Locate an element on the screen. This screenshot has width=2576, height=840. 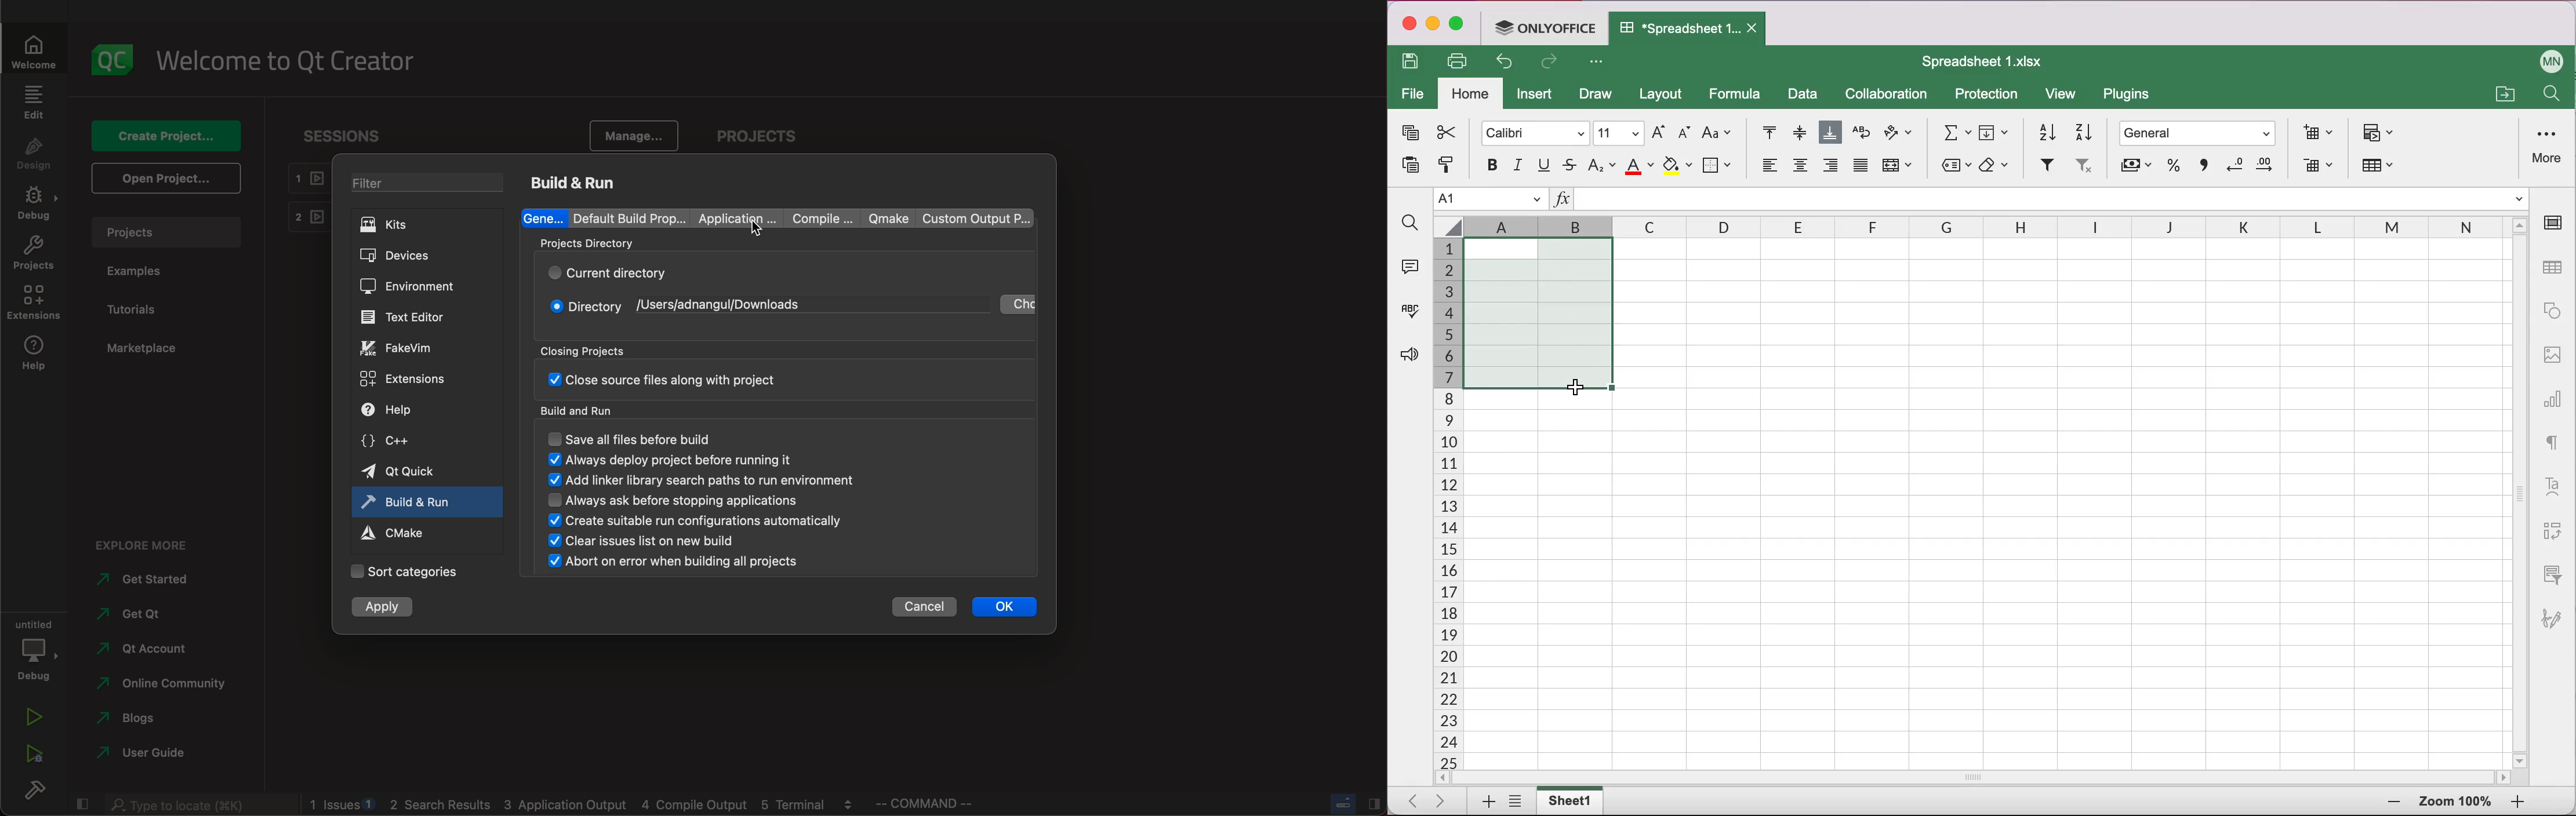
filter is located at coordinates (2045, 166).